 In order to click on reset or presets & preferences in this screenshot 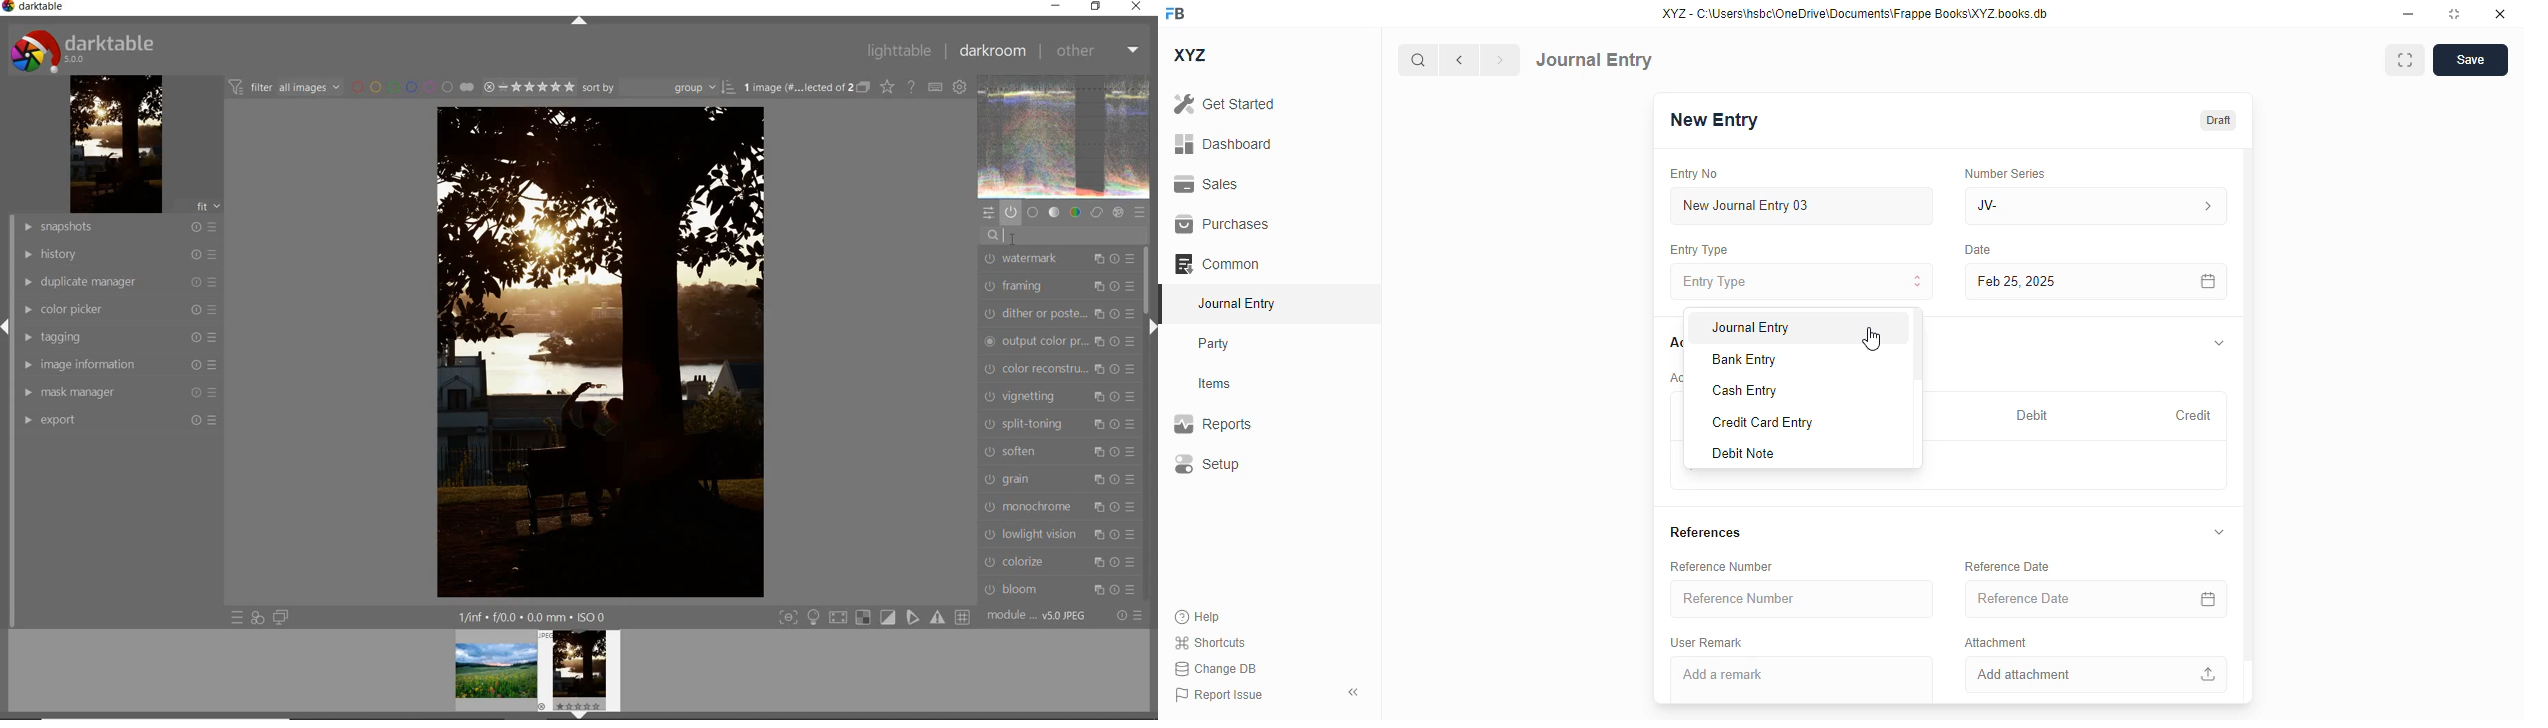, I will do `click(1130, 615)`.